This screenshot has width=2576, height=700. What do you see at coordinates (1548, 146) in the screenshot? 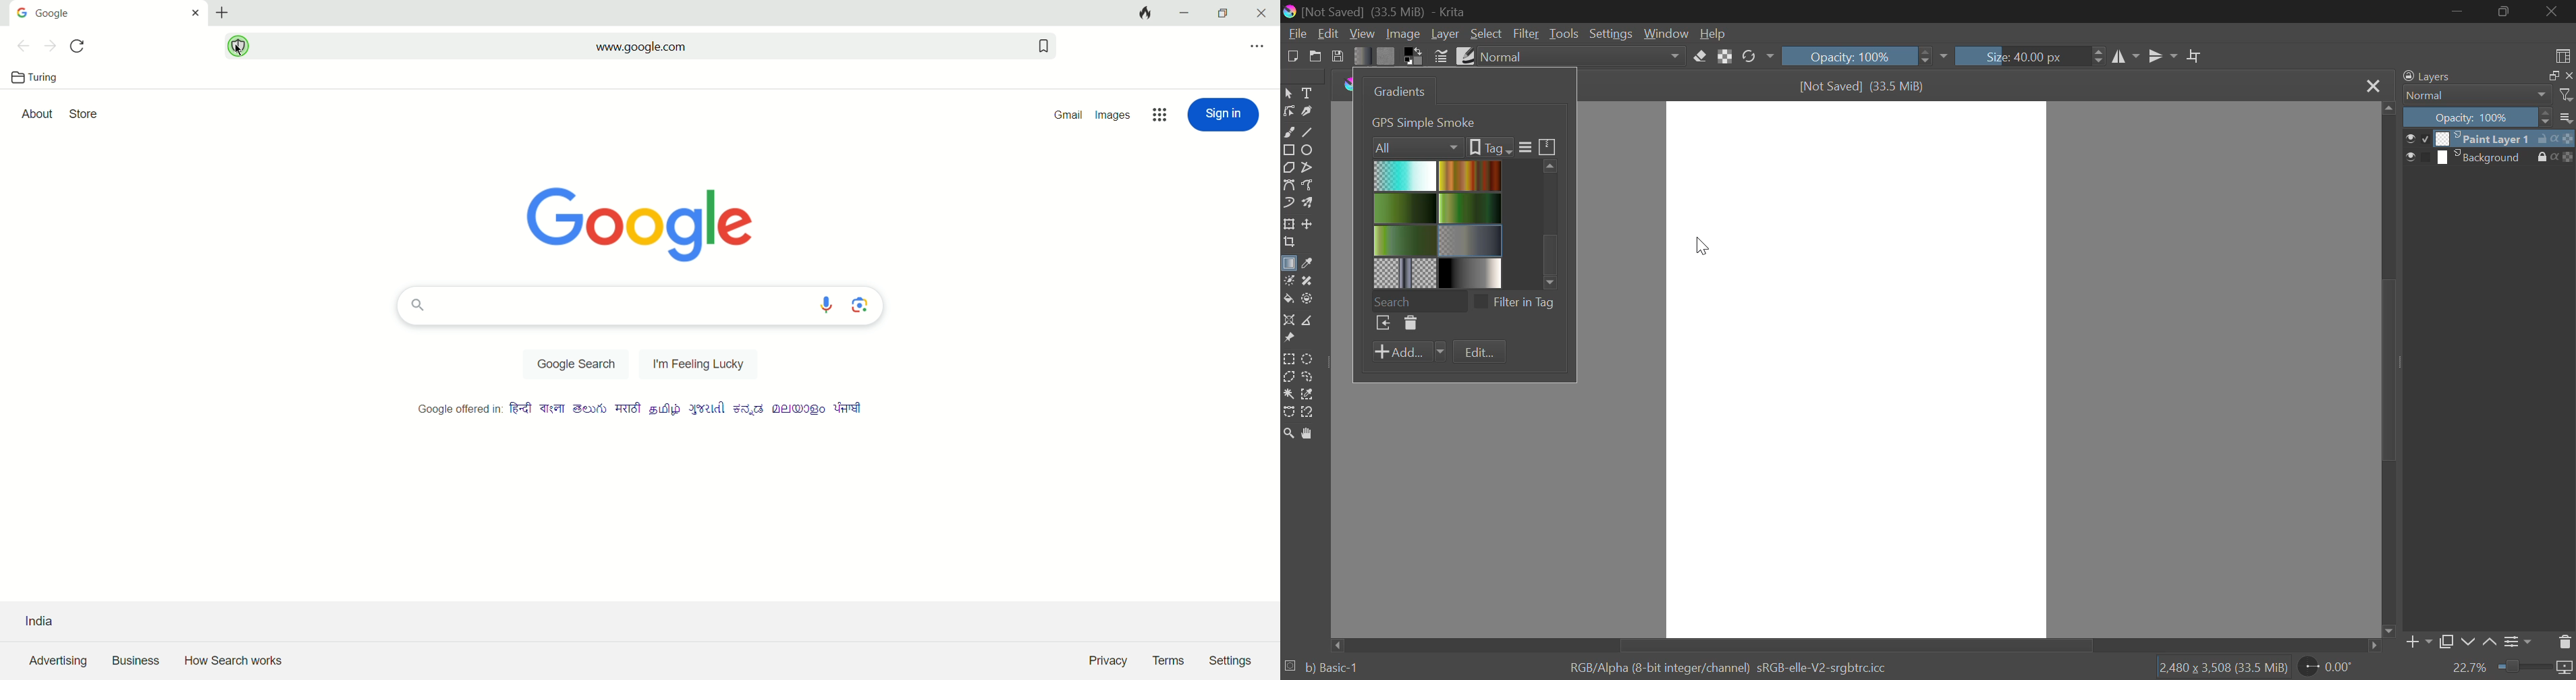
I see `Storage Resources` at bounding box center [1548, 146].